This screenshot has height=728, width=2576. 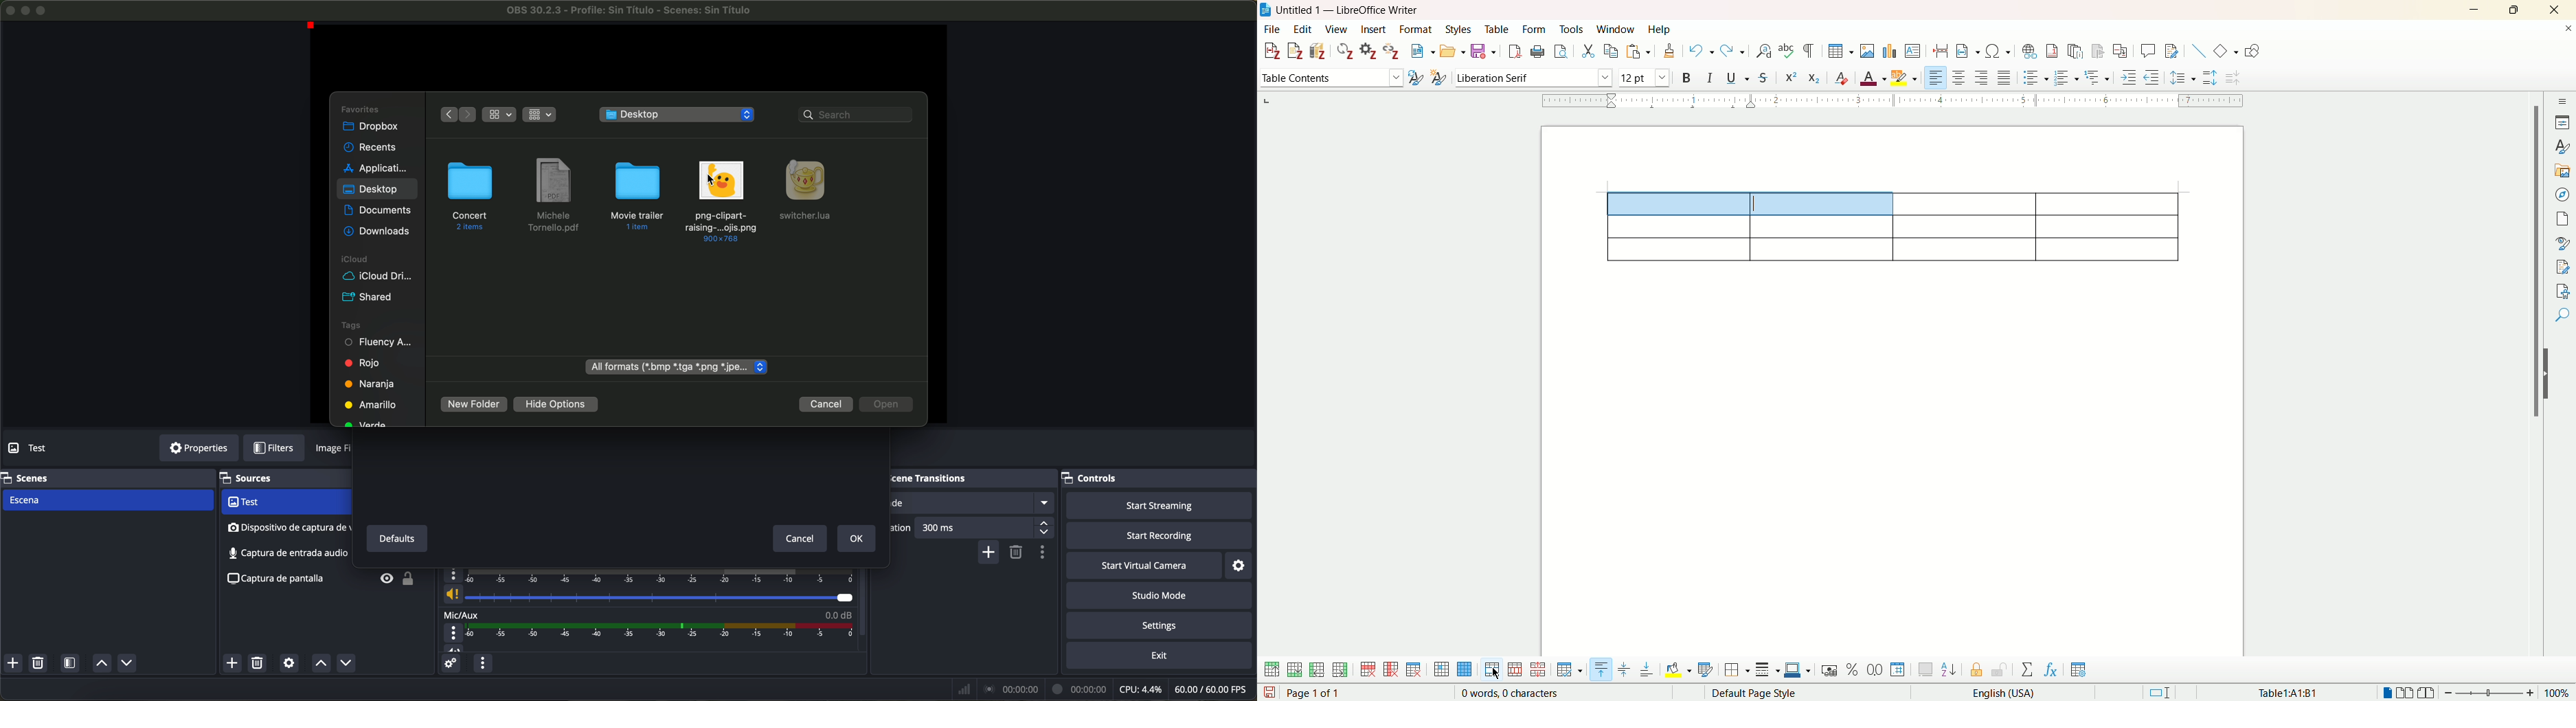 What do you see at coordinates (1866, 50) in the screenshot?
I see `insert images` at bounding box center [1866, 50].